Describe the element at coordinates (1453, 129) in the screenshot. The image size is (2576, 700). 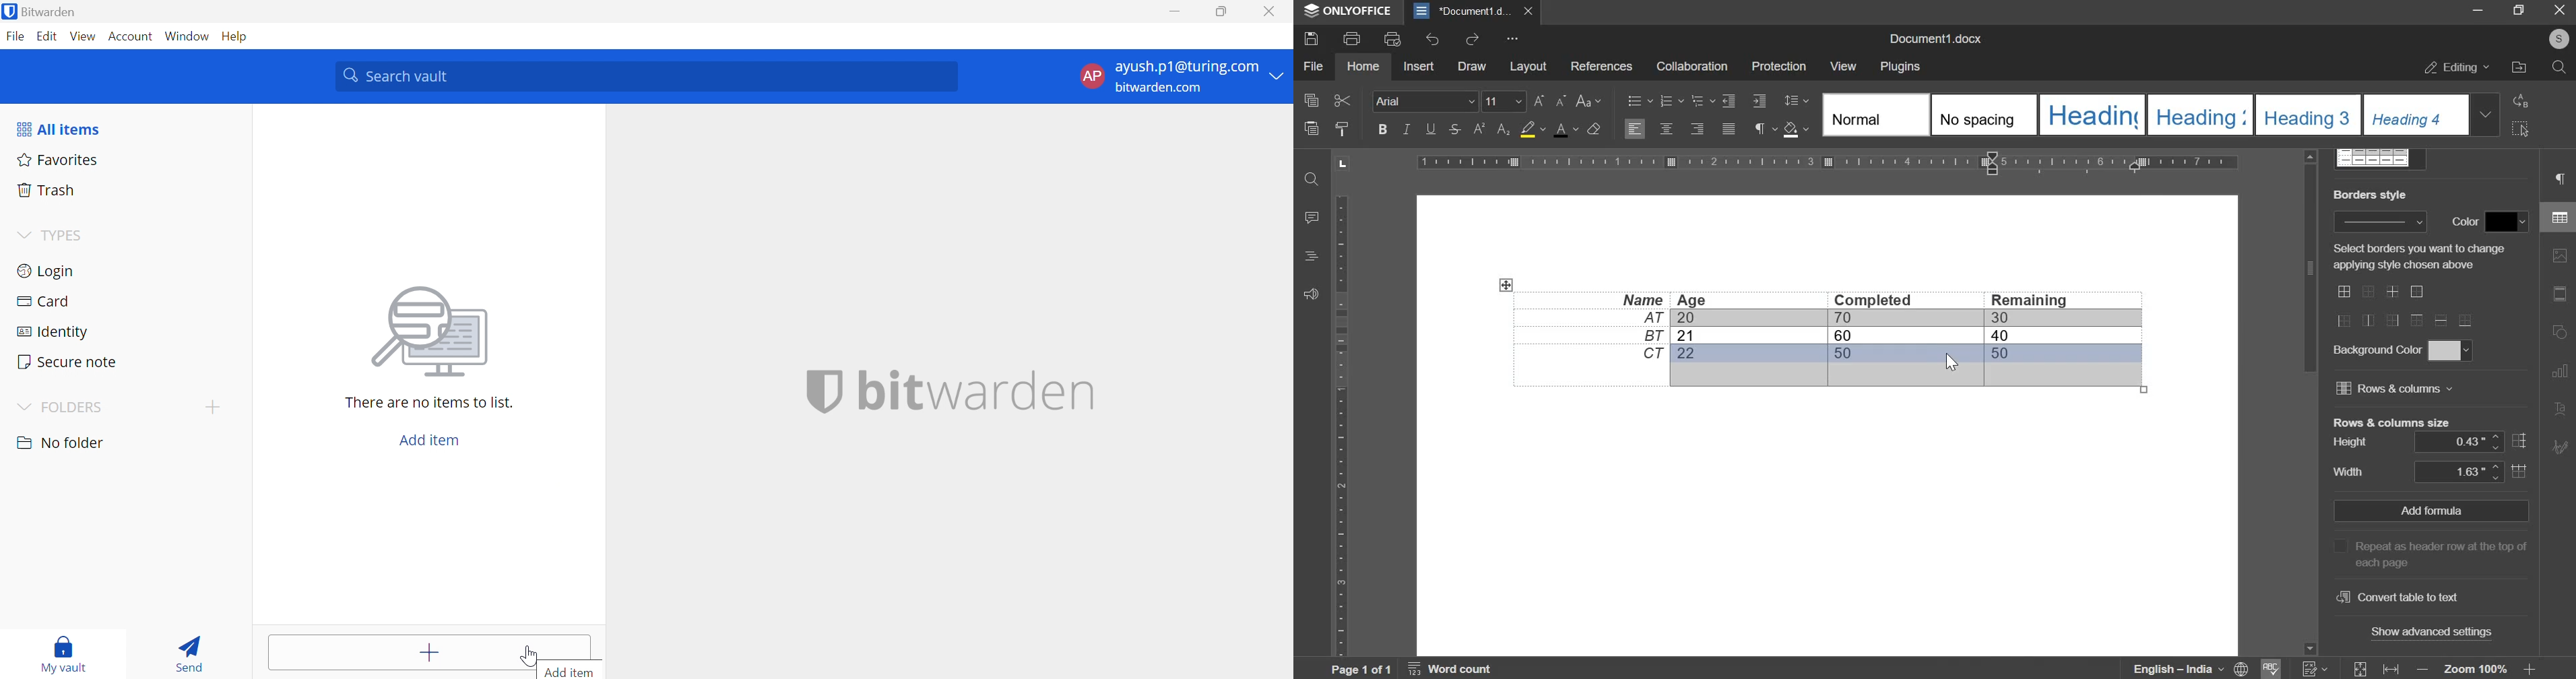
I see `stroke through` at that location.